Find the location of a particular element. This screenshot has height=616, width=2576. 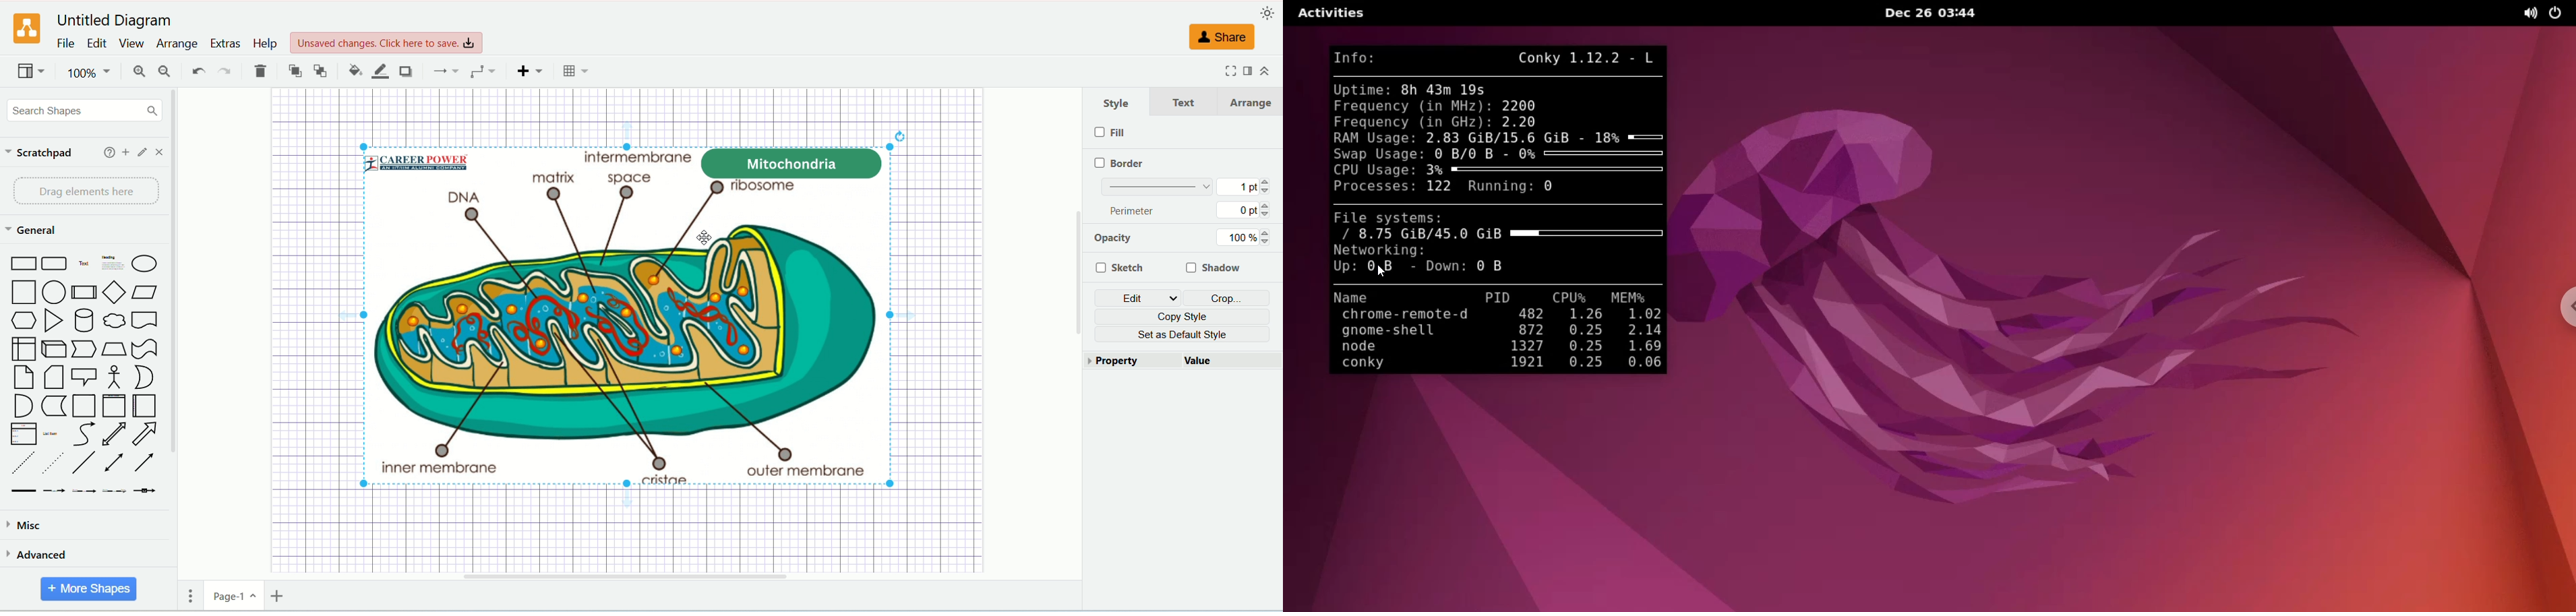

misca is located at coordinates (27, 526).